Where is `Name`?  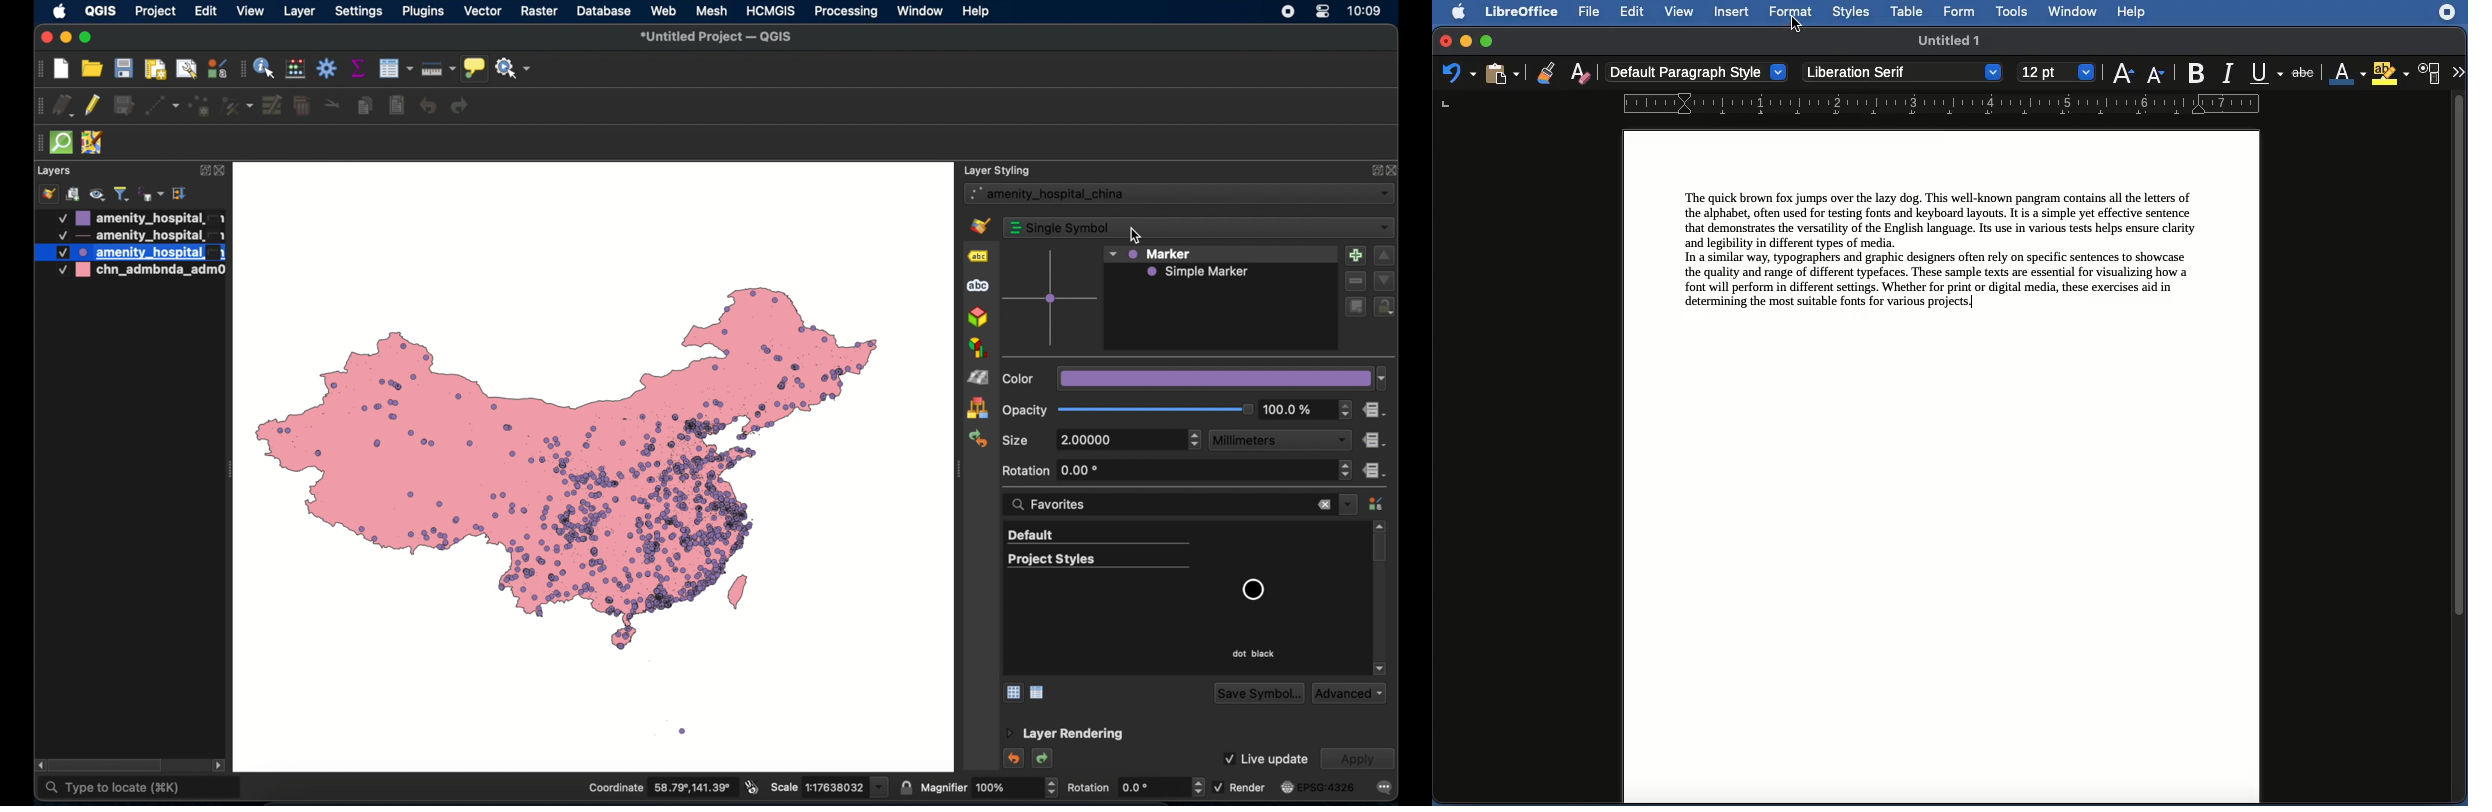
Name is located at coordinates (1953, 42).